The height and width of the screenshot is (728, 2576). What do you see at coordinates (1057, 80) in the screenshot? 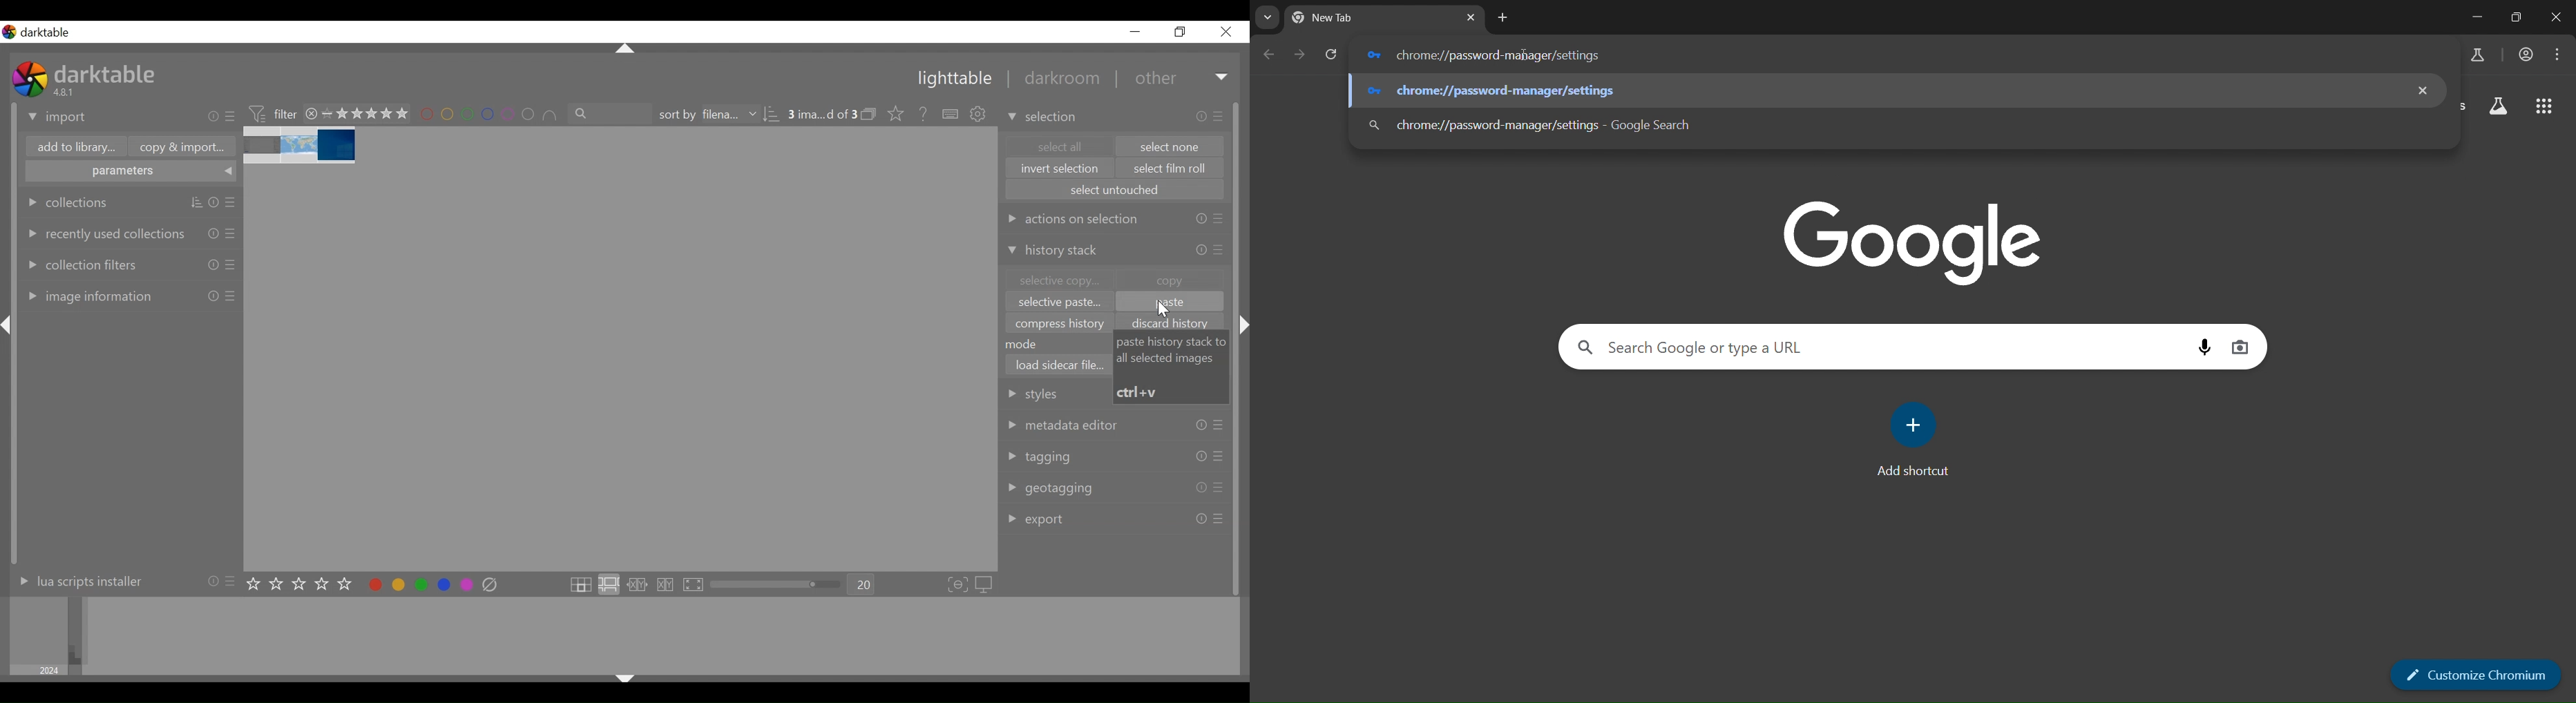
I see `darkroom` at bounding box center [1057, 80].